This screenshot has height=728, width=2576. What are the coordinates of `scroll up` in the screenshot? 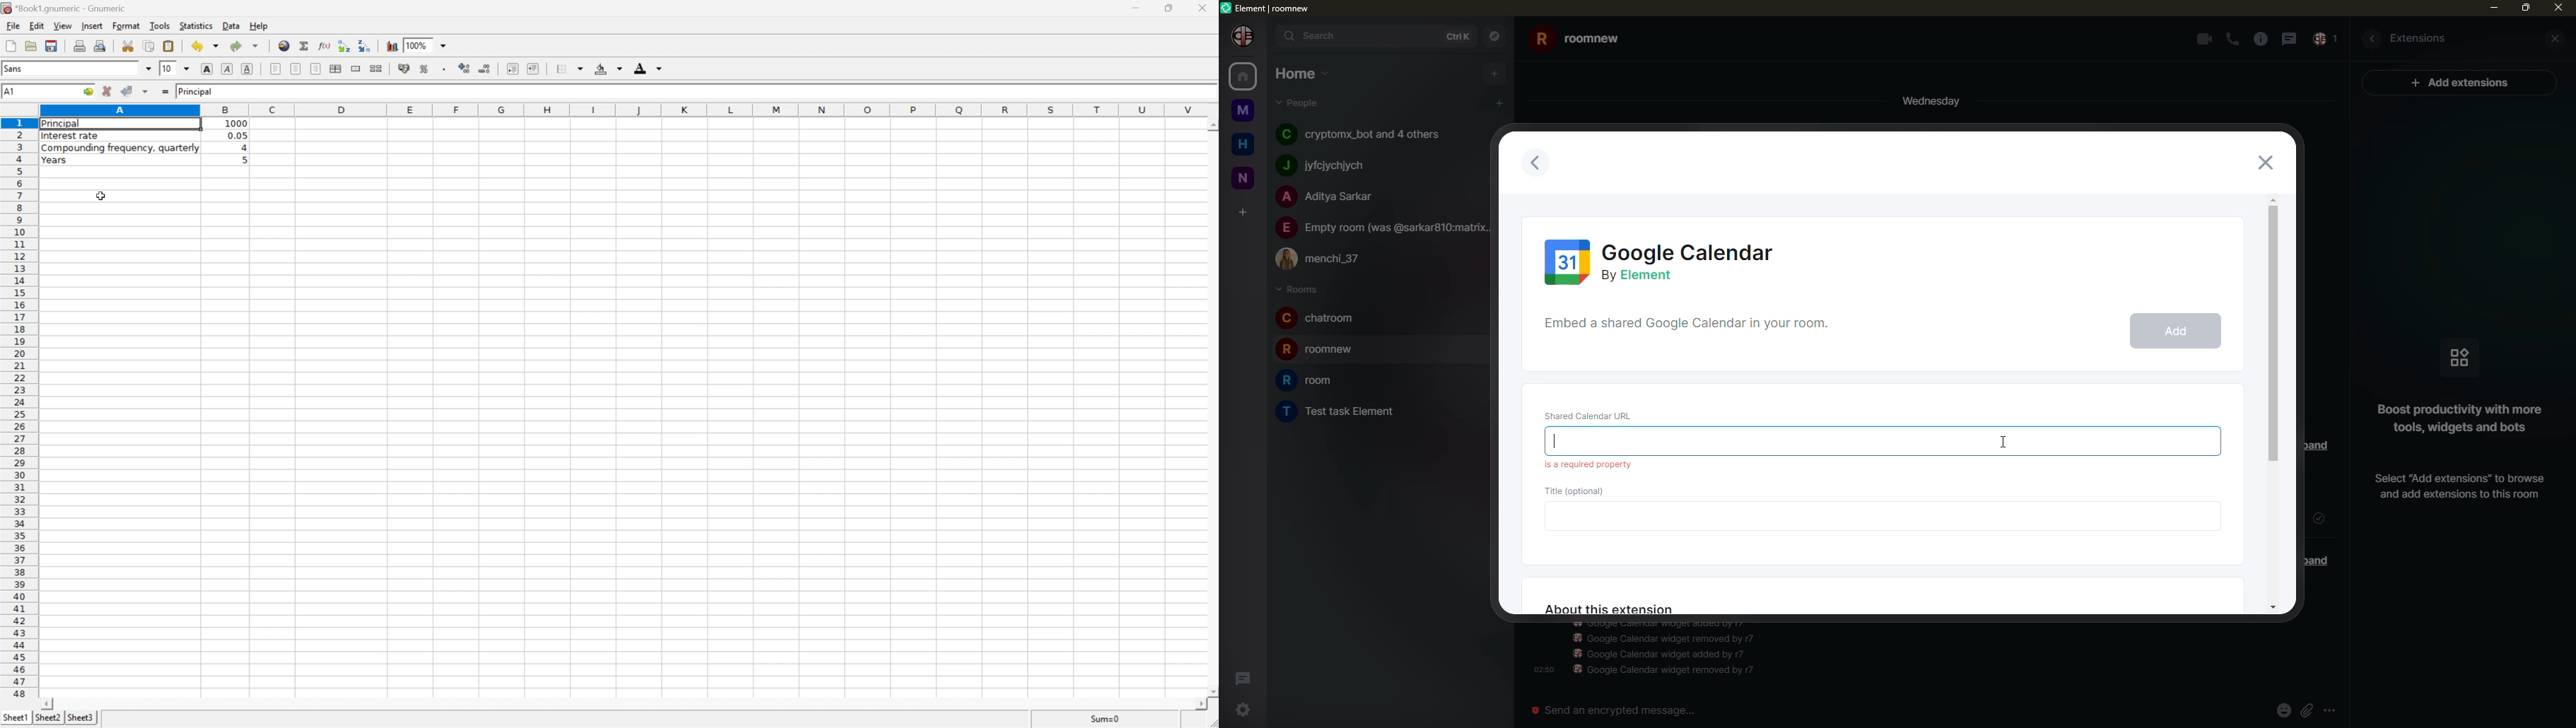 It's located at (1211, 127).